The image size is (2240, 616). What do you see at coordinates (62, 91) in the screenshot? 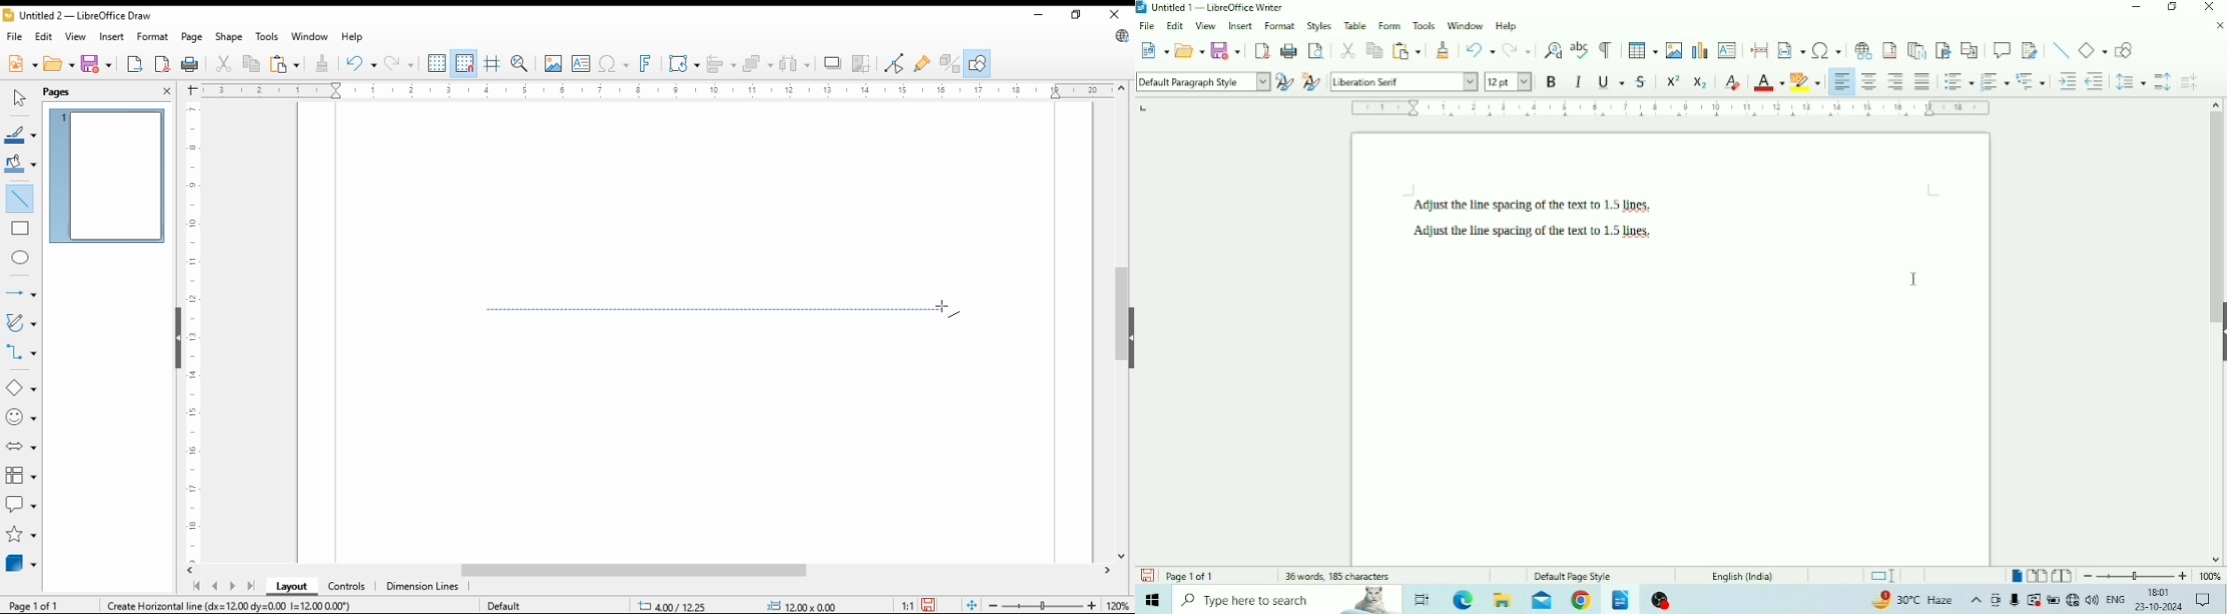
I see `pages` at bounding box center [62, 91].